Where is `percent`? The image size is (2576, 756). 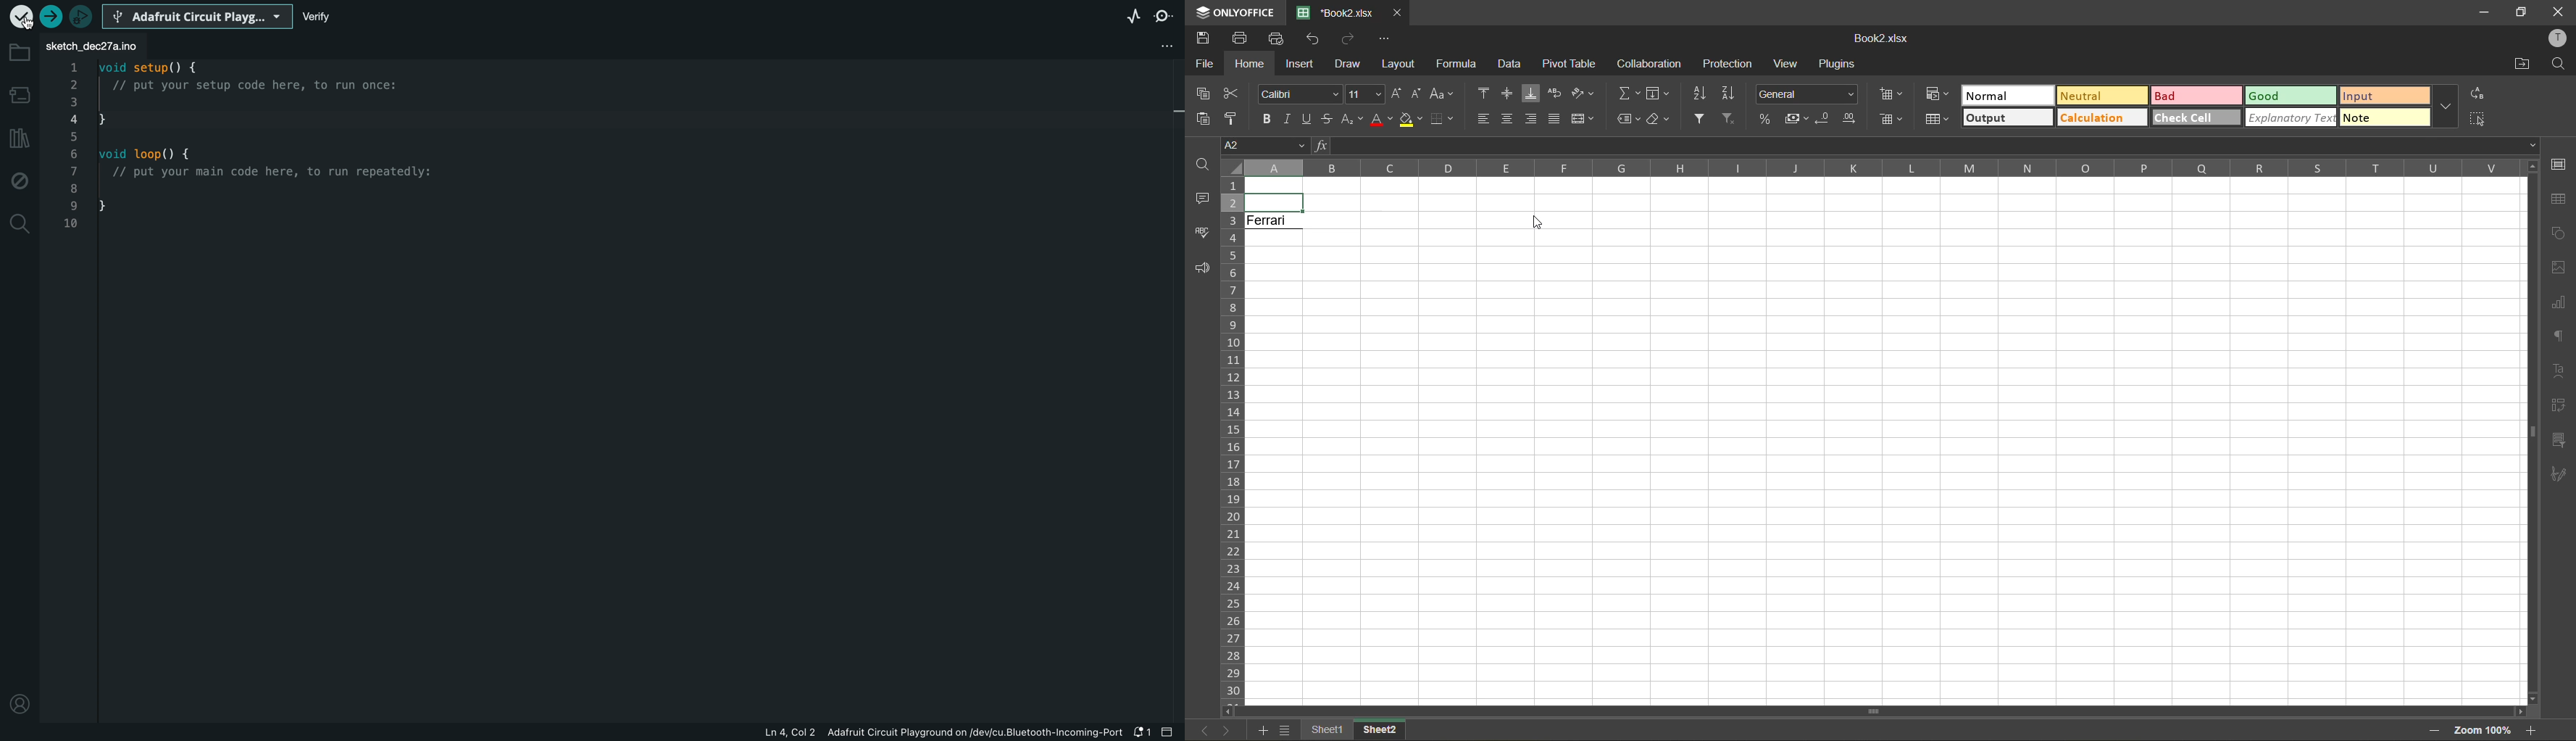 percent is located at coordinates (1764, 119).